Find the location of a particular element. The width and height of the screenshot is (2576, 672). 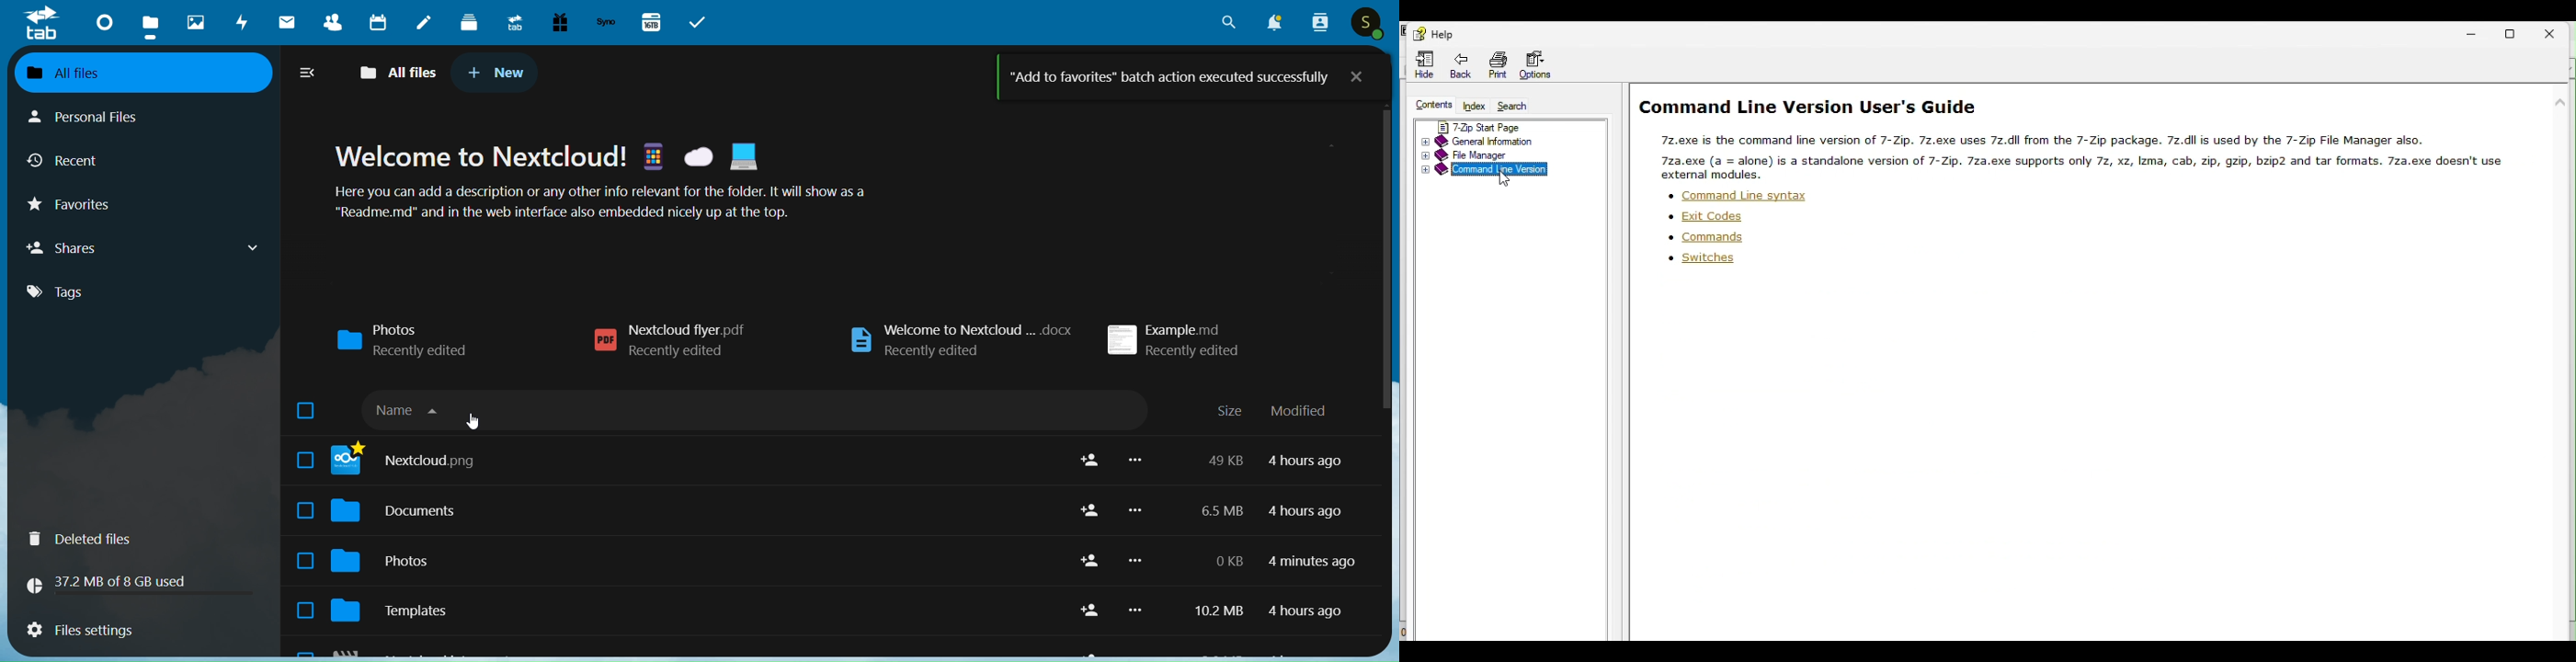

synology is located at coordinates (607, 24).